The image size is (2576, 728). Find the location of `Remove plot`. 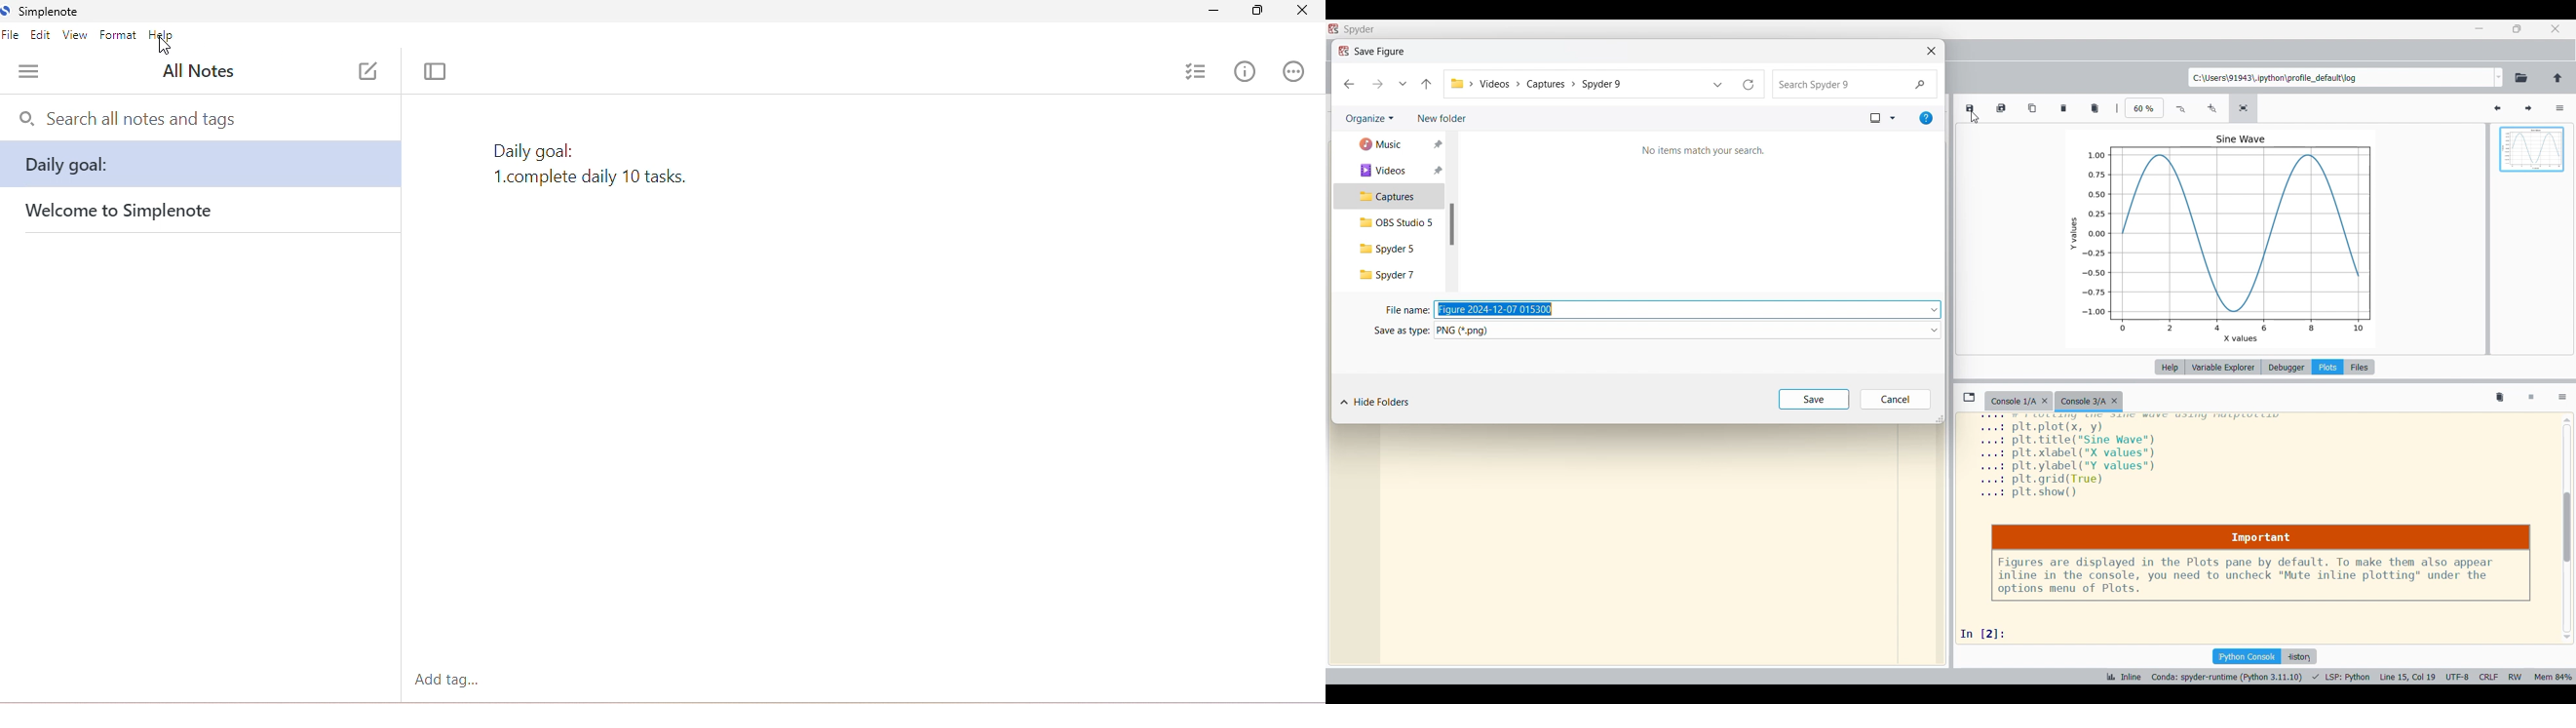

Remove plot is located at coordinates (2064, 108).